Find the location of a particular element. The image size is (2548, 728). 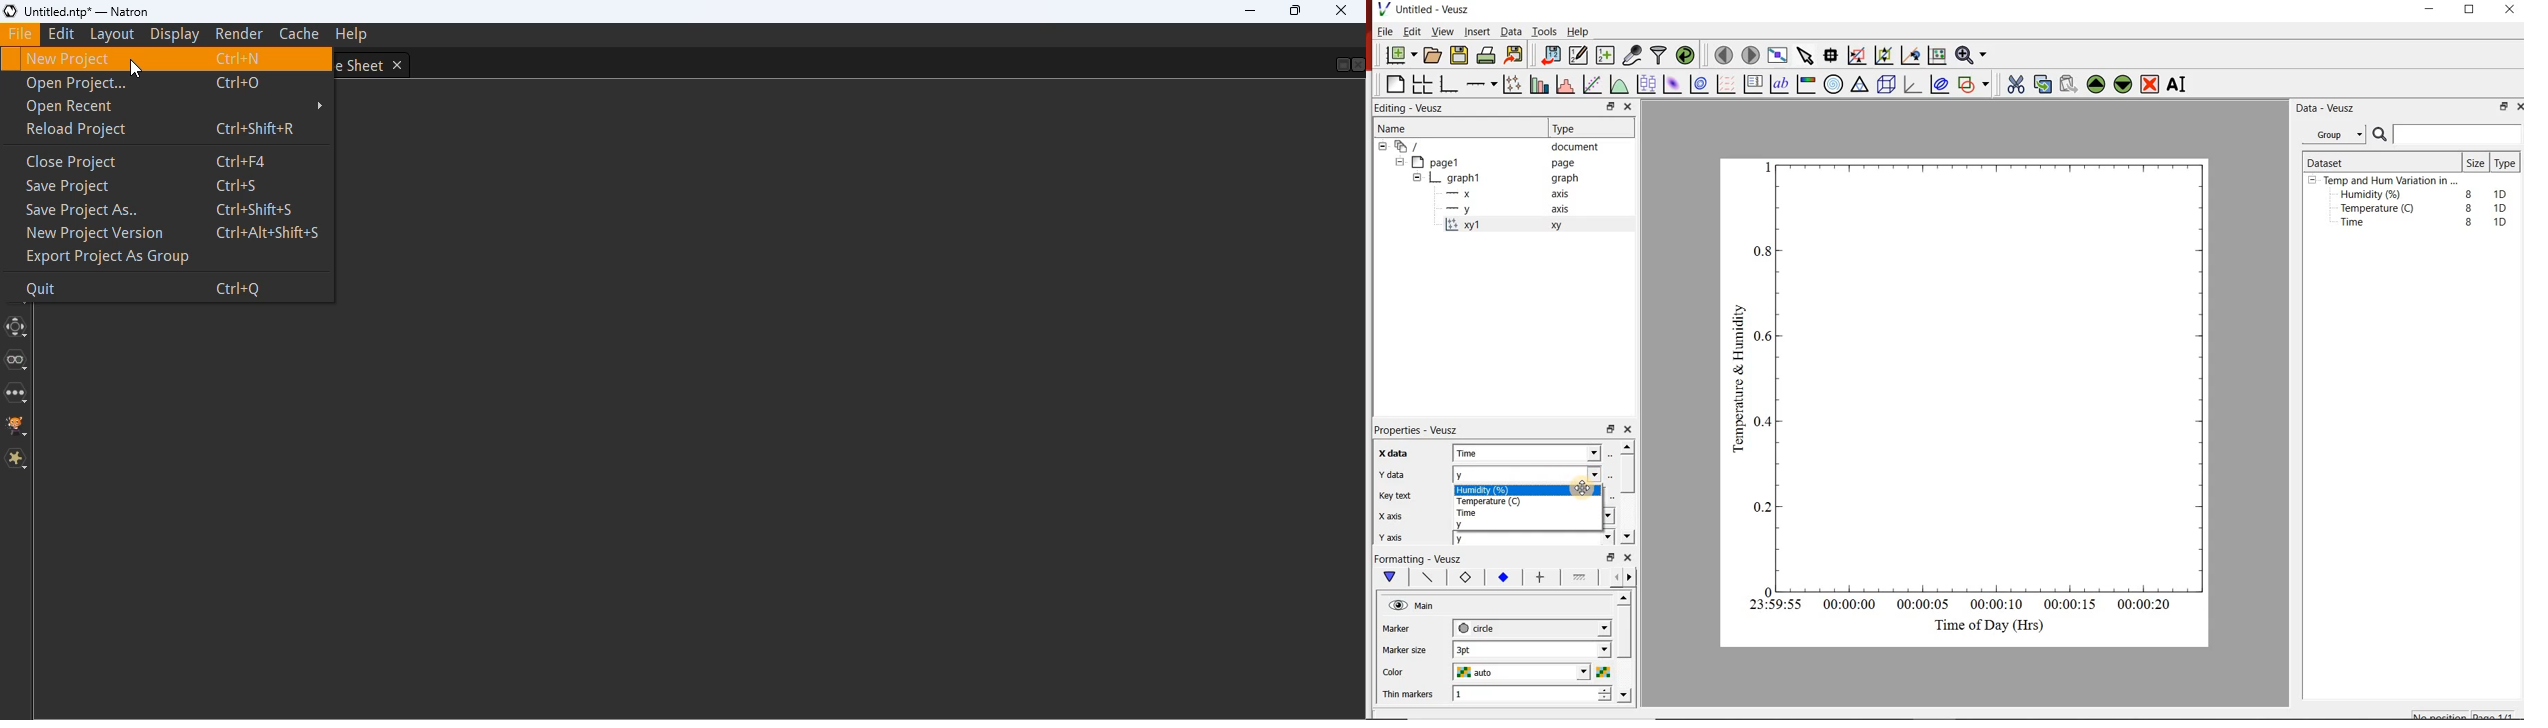

minimize is located at coordinates (2435, 10).